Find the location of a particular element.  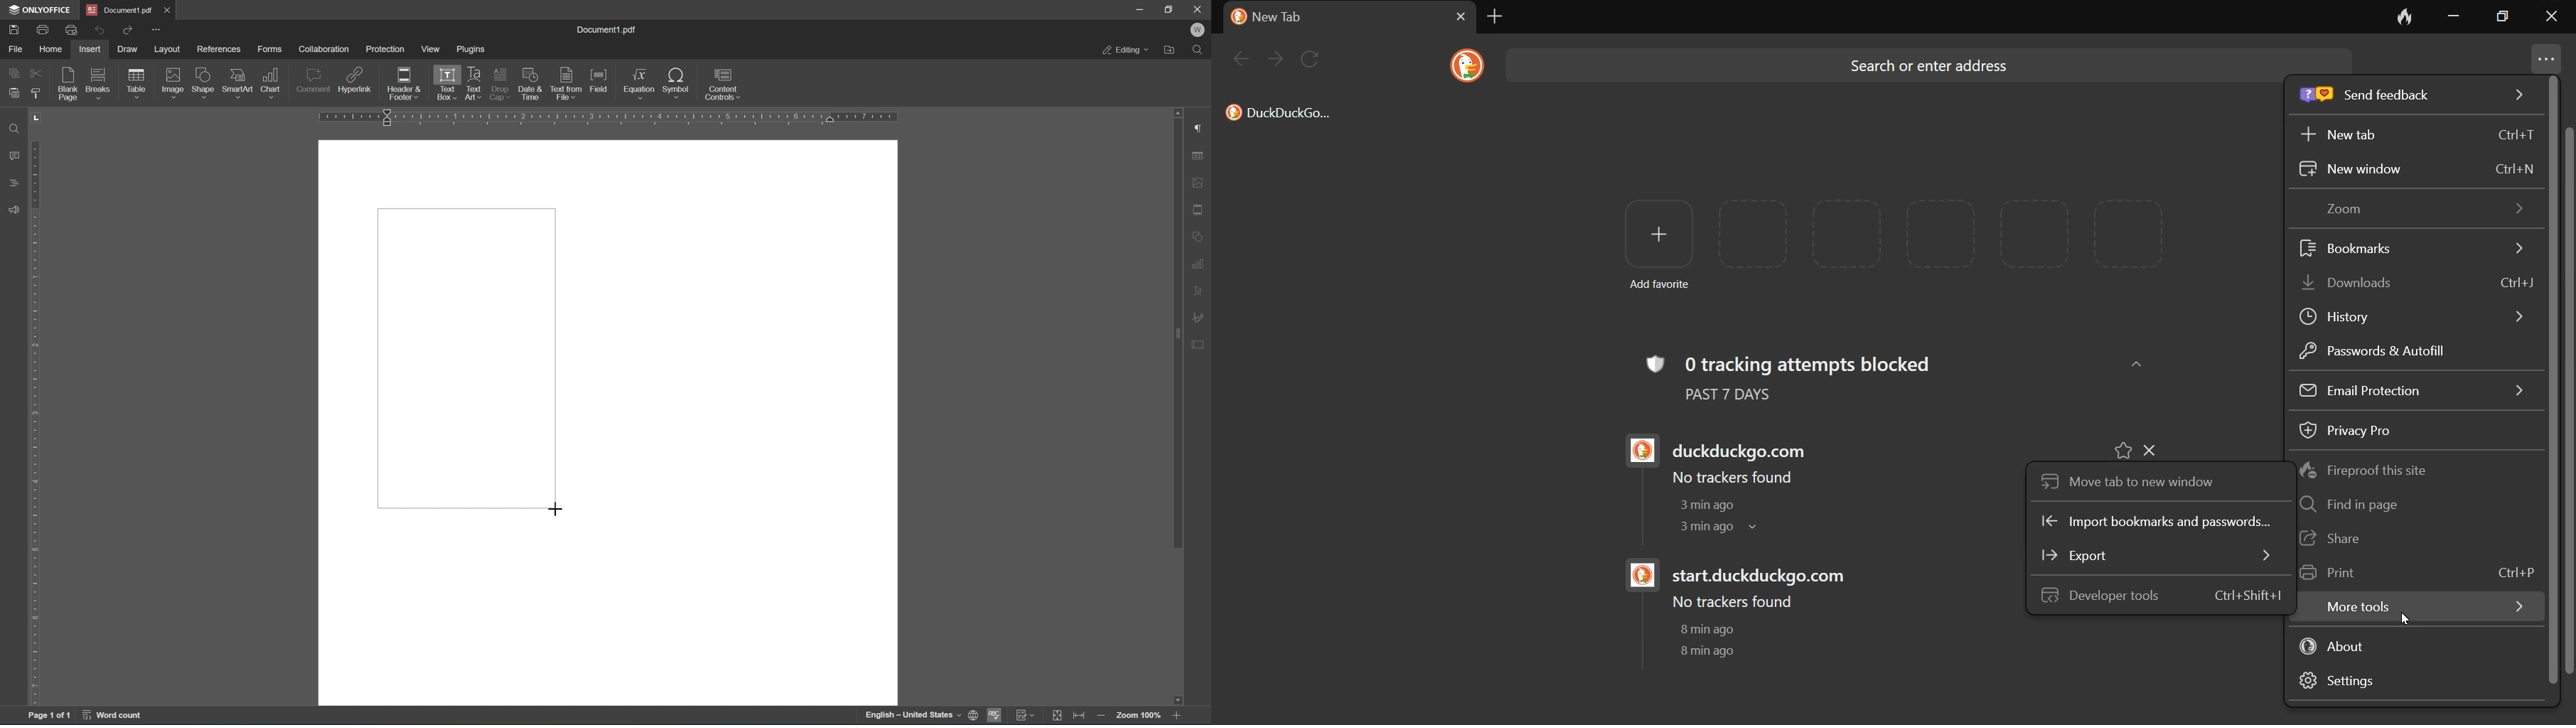

Privacy Pro is located at coordinates (2349, 429).